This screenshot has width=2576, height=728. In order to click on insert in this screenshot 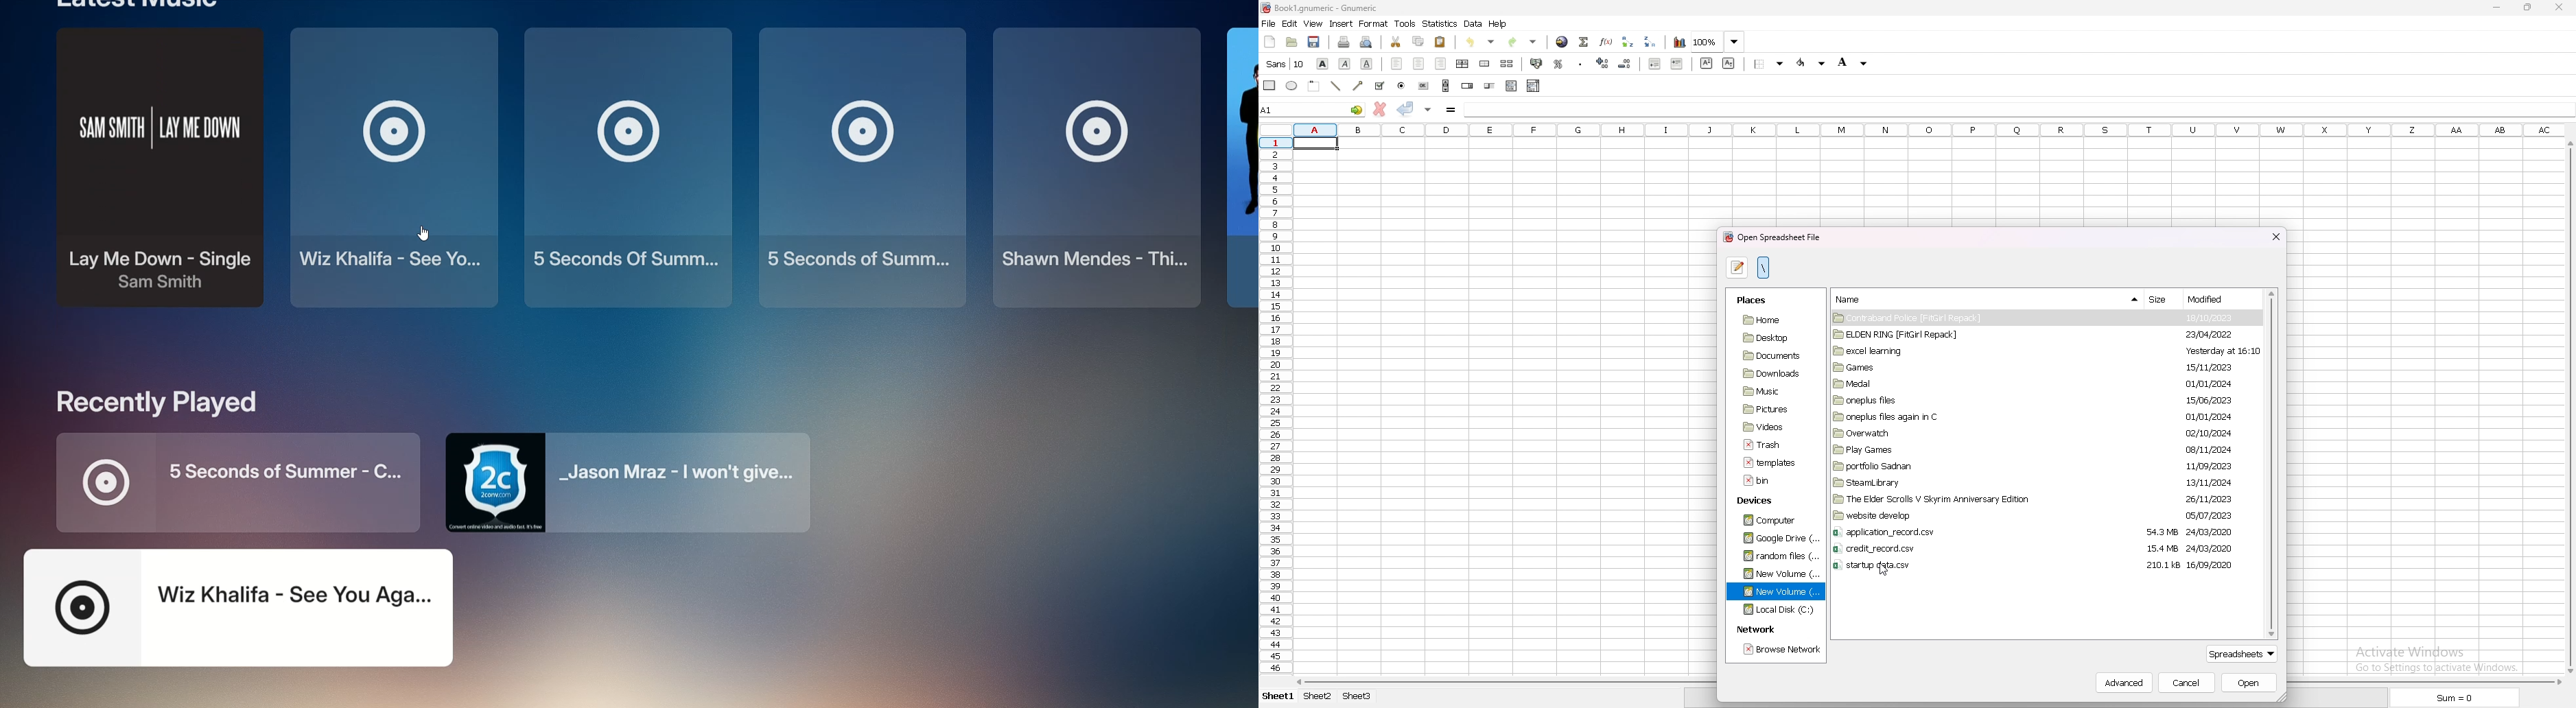, I will do `click(1341, 24)`.